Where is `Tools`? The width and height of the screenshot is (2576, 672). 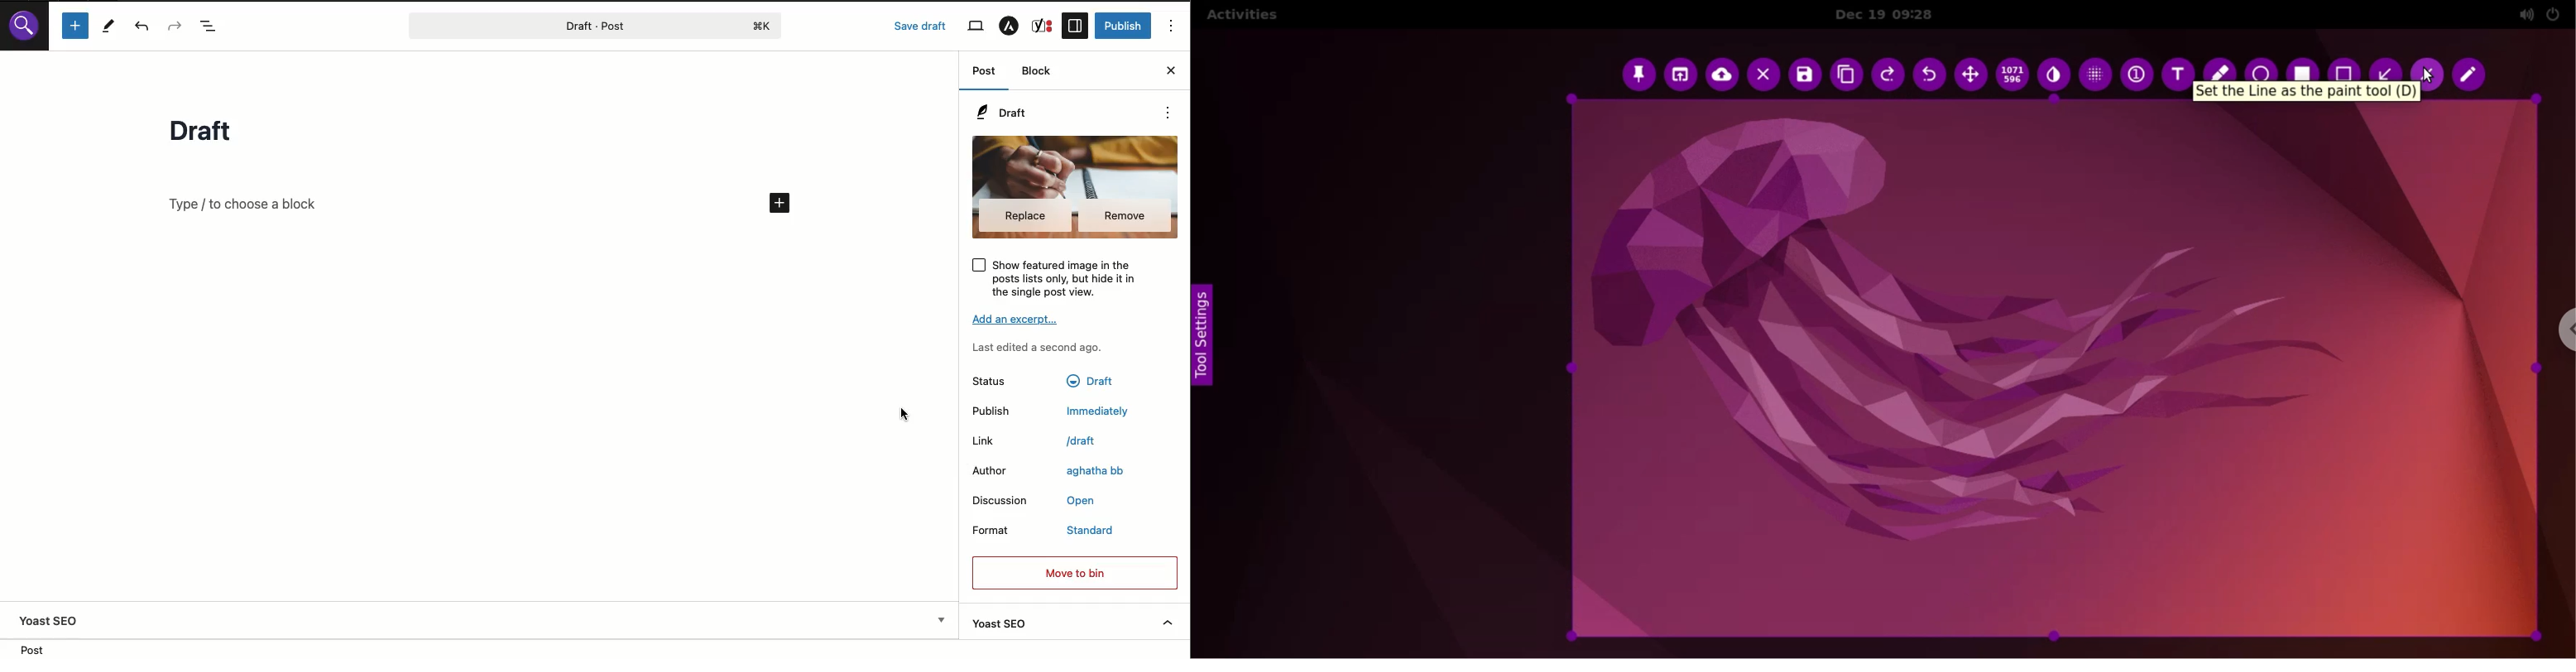 Tools is located at coordinates (107, 25).